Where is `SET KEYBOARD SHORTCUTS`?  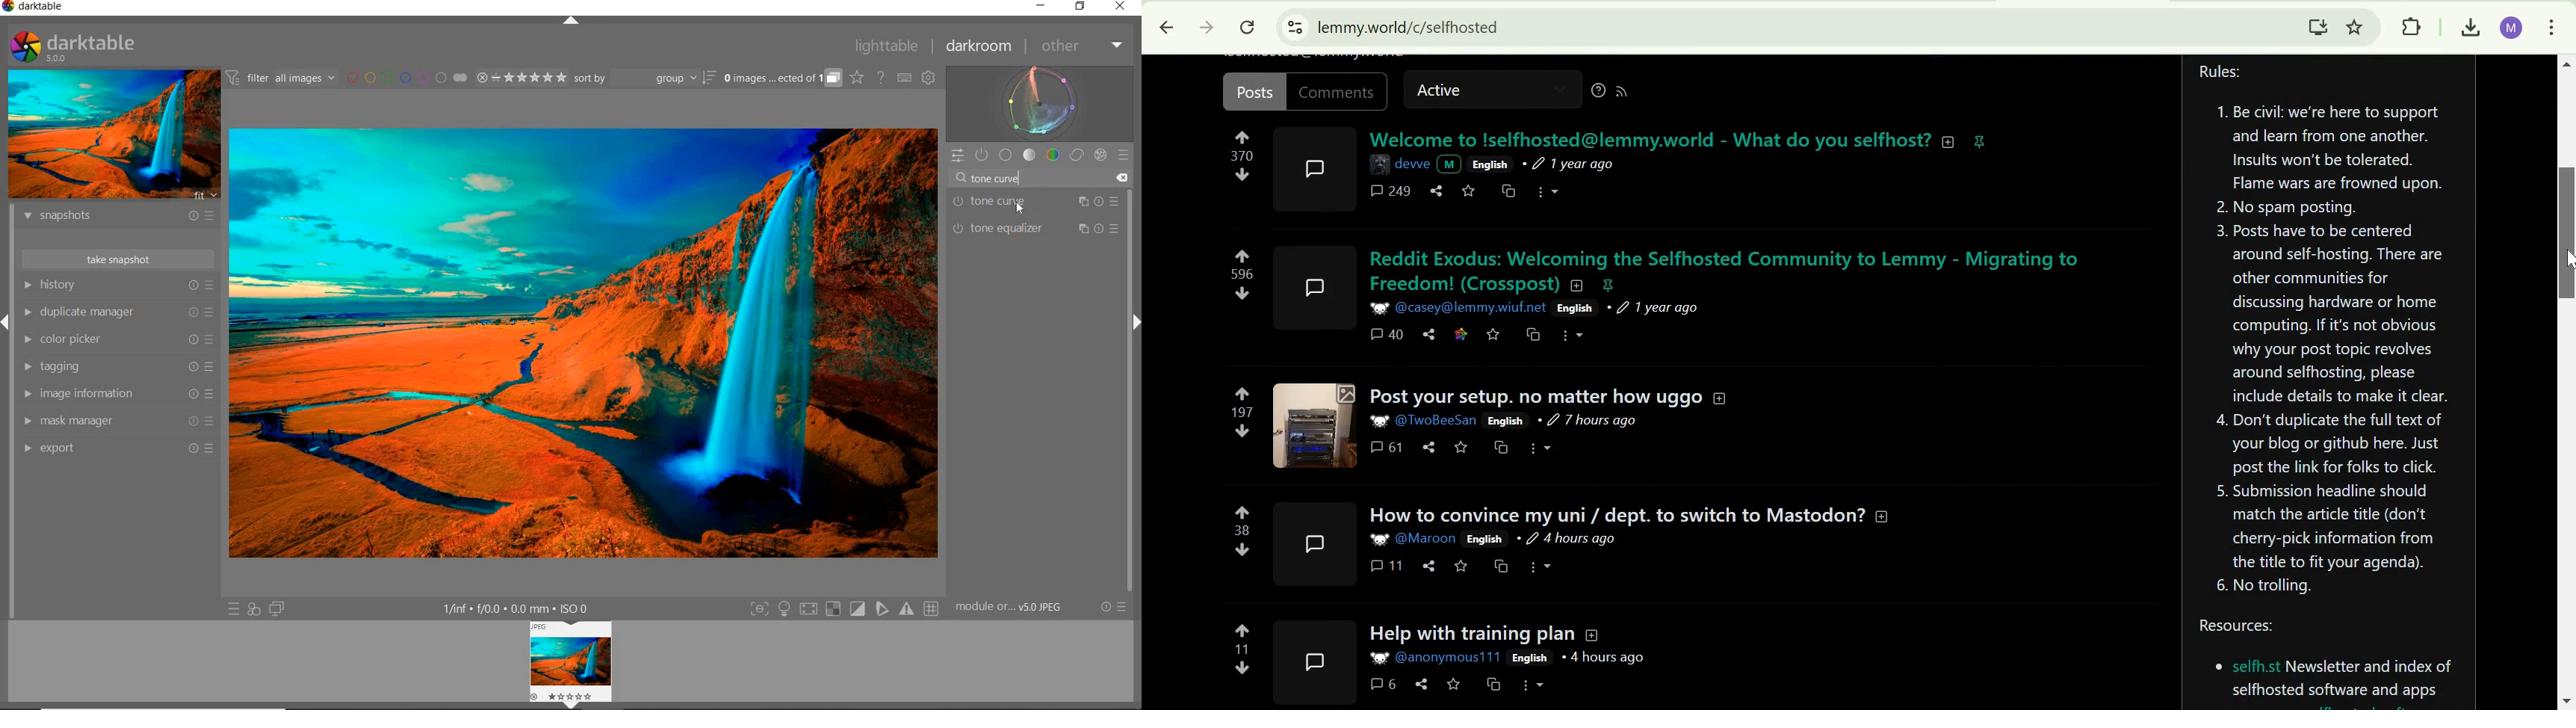 SET KEYBOARD SHORTCUTS is located at coordinates (906, 78).